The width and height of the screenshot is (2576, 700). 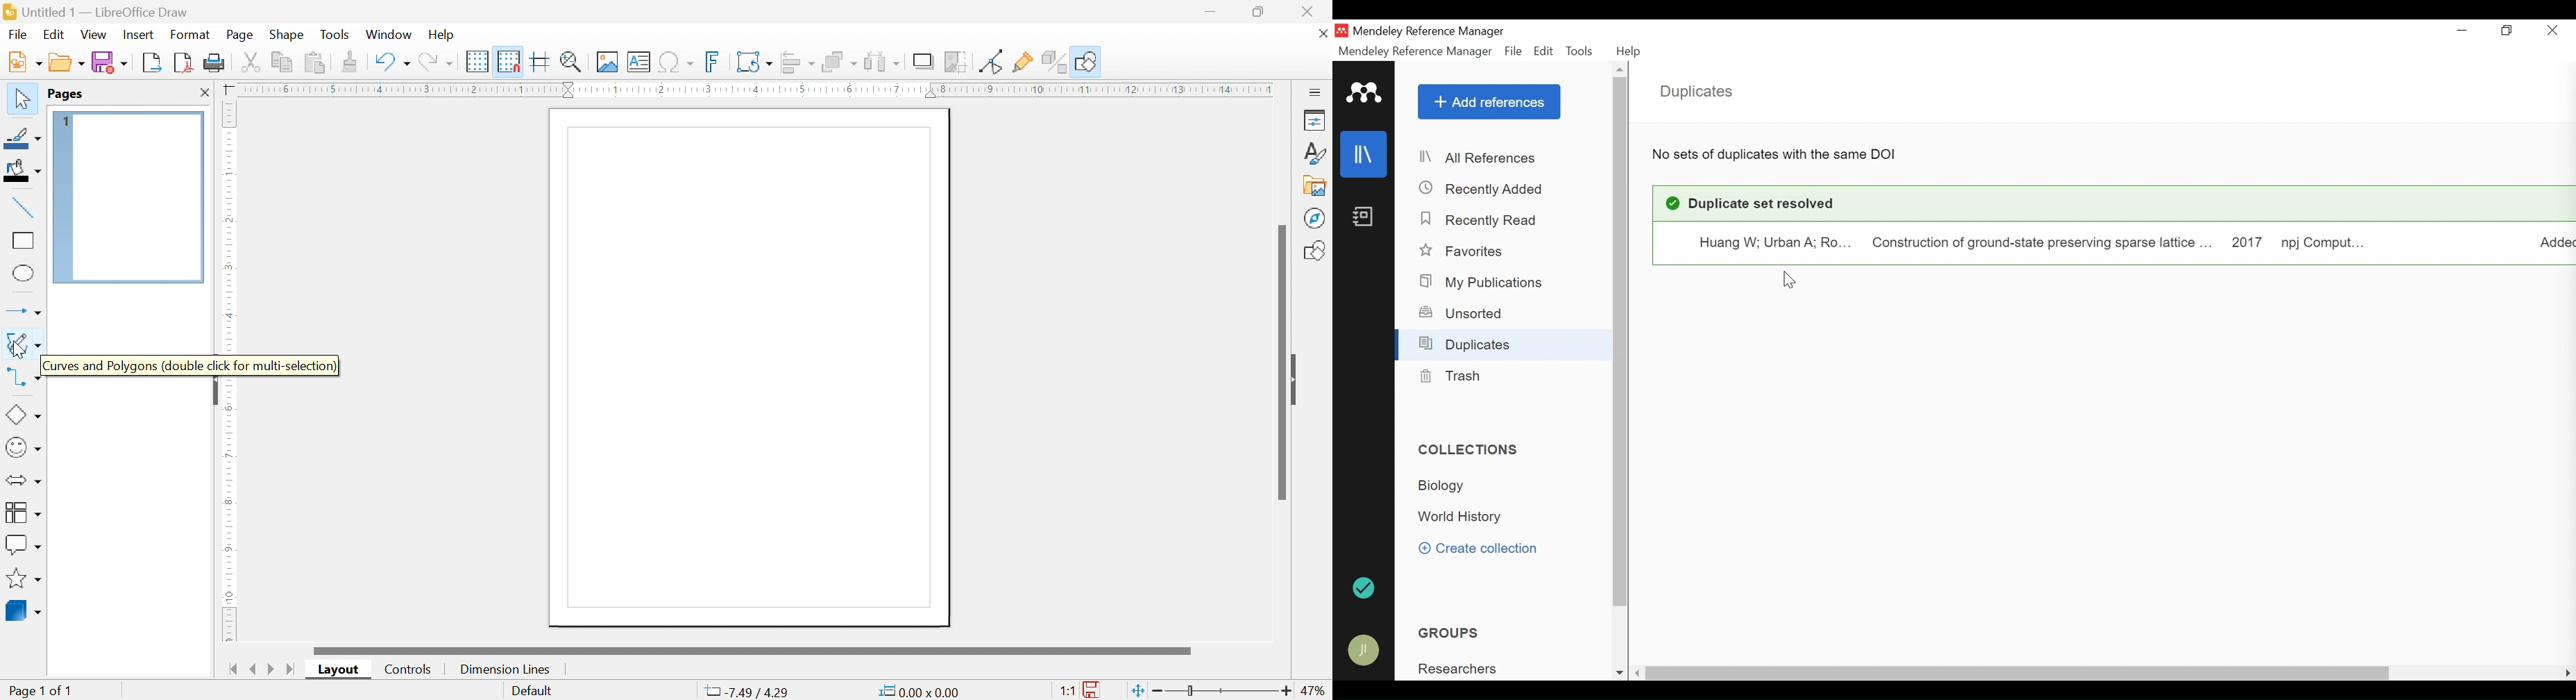 What do you see at coordinates (392, 62) in the screenshot?
I see `undo` at bounding box center [392, 62].